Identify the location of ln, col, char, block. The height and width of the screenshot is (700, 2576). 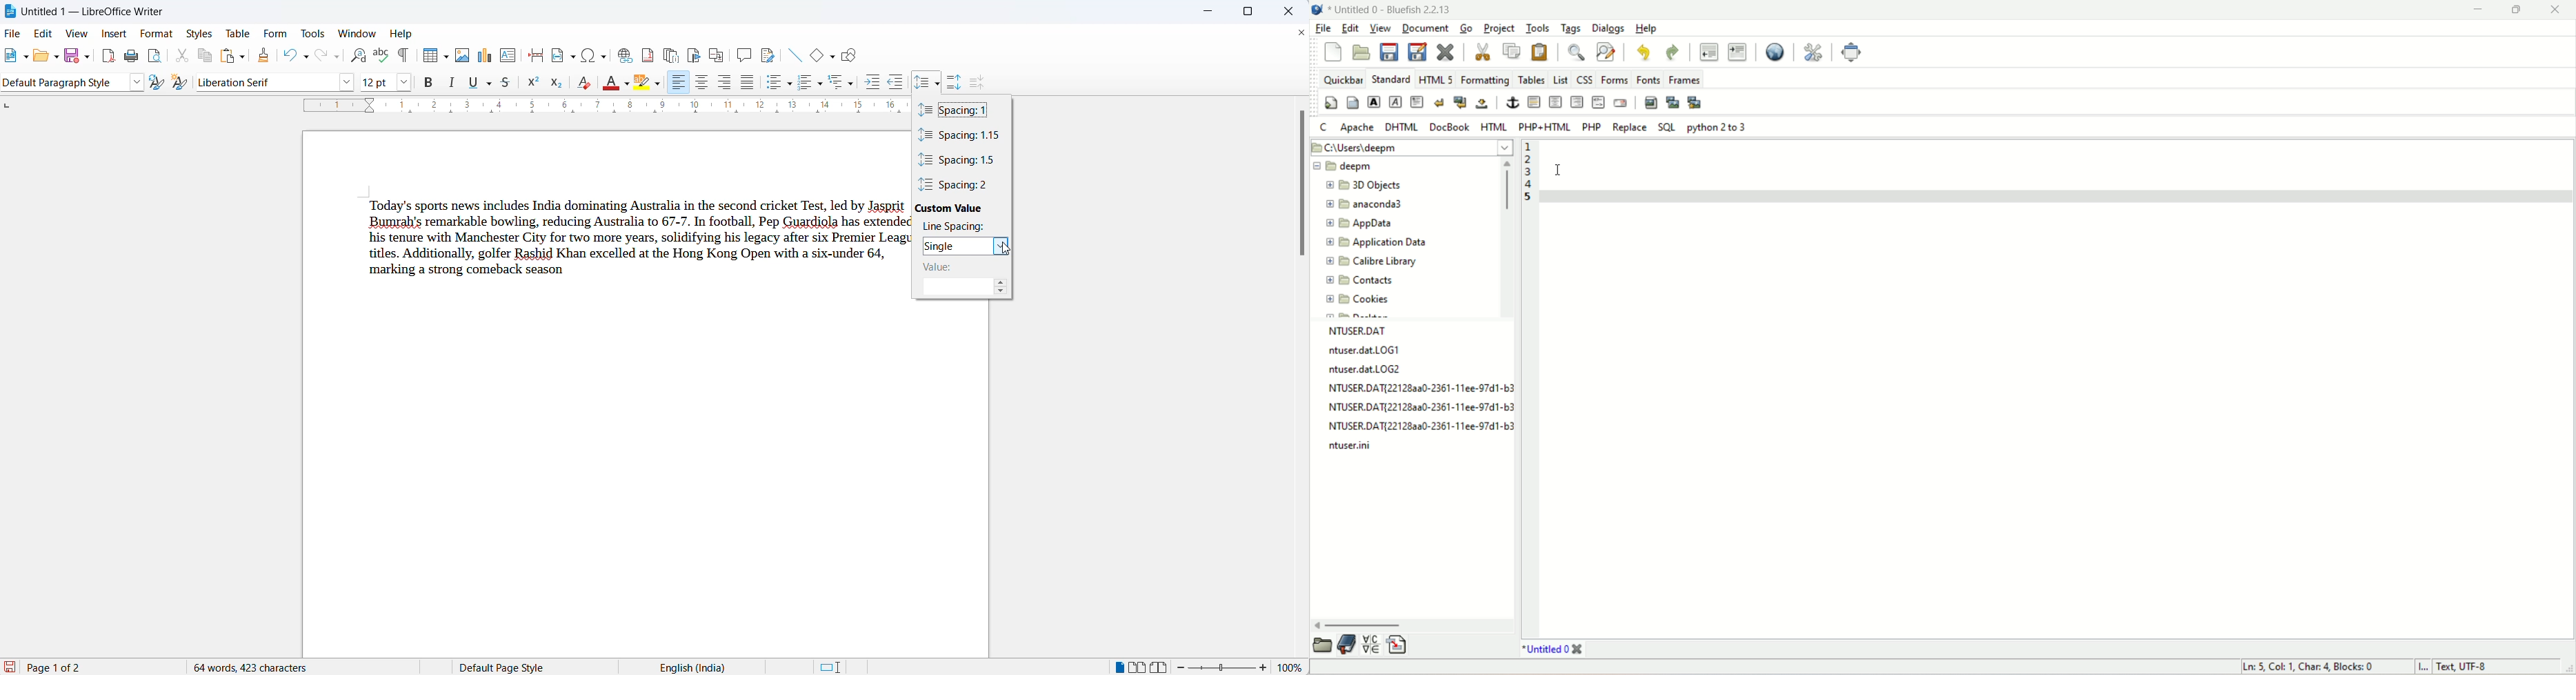
(2308, 668).